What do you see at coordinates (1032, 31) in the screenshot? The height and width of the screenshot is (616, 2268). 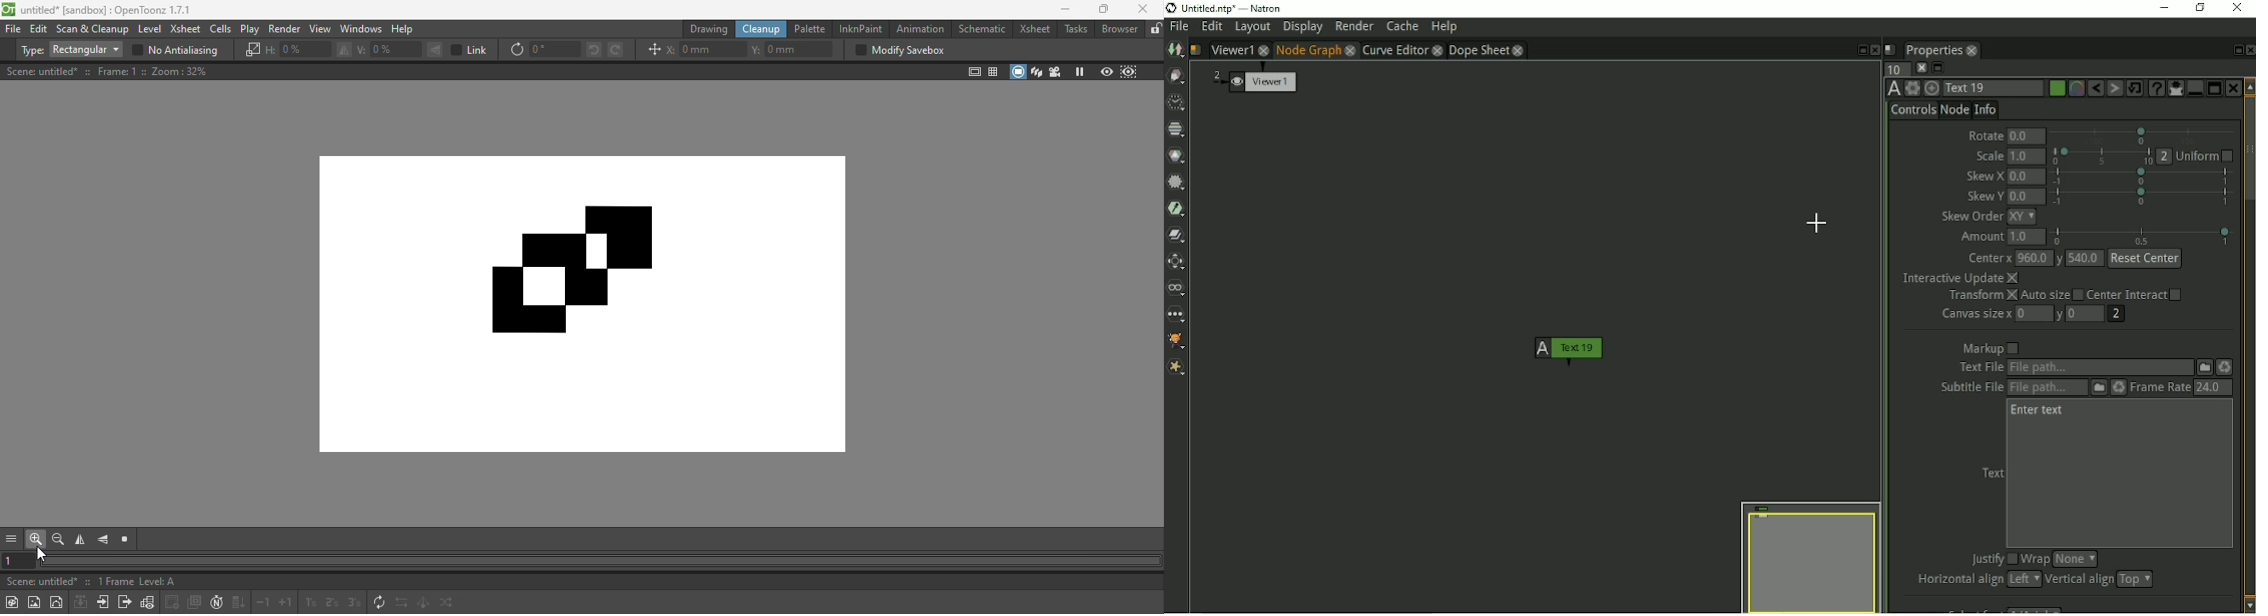 I see `Xsheet` at bounding box center [1032, 31].